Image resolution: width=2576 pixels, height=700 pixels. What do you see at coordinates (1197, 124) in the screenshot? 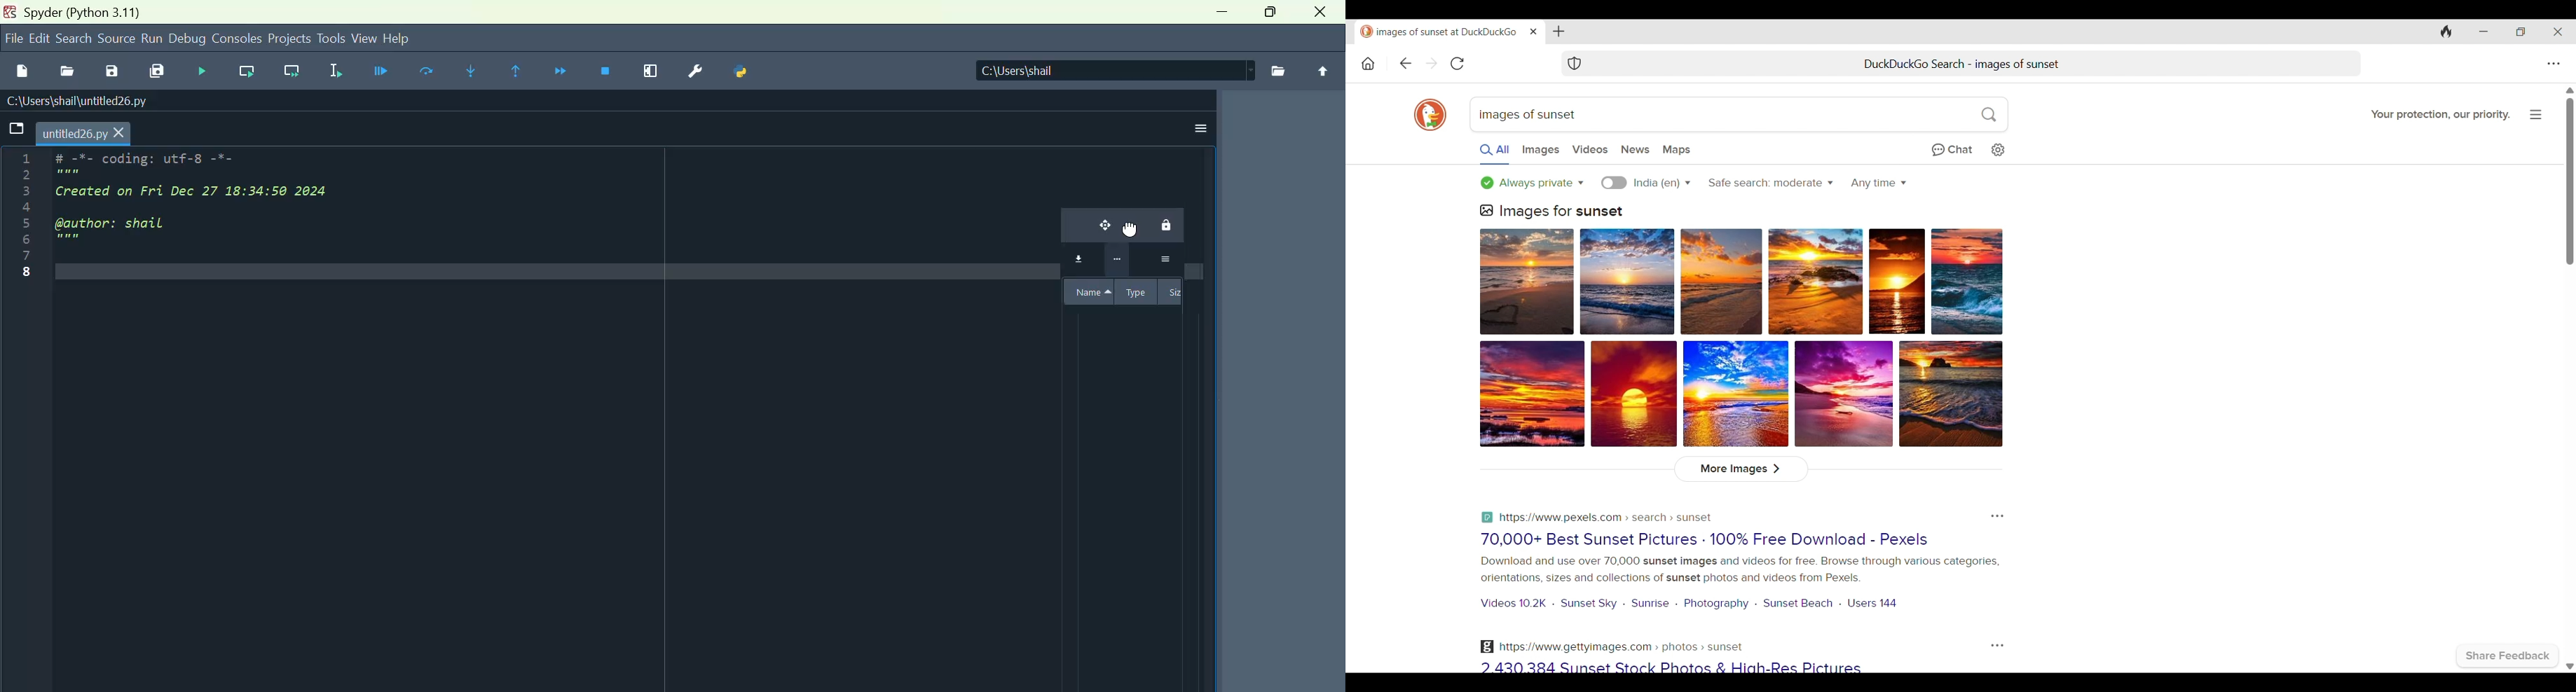
I see `More options` at bounding box center [1197, 124].